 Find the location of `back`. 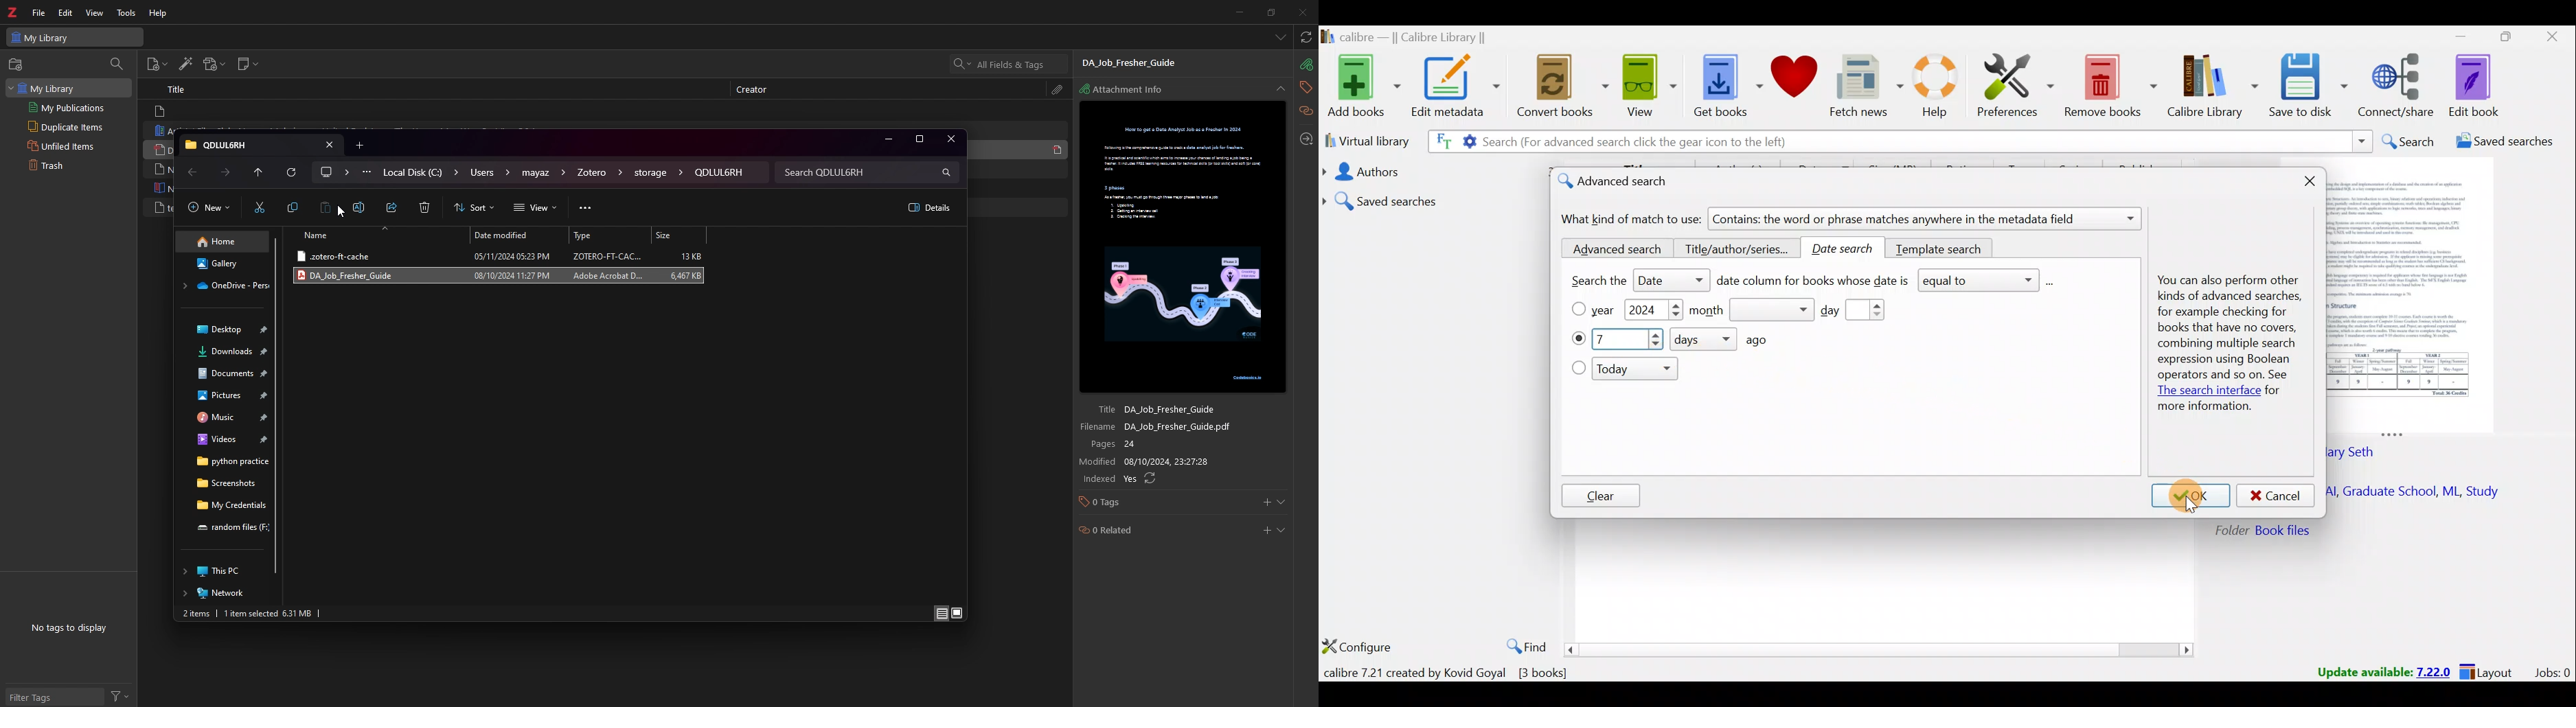

back is located at coordinates (193, 173).